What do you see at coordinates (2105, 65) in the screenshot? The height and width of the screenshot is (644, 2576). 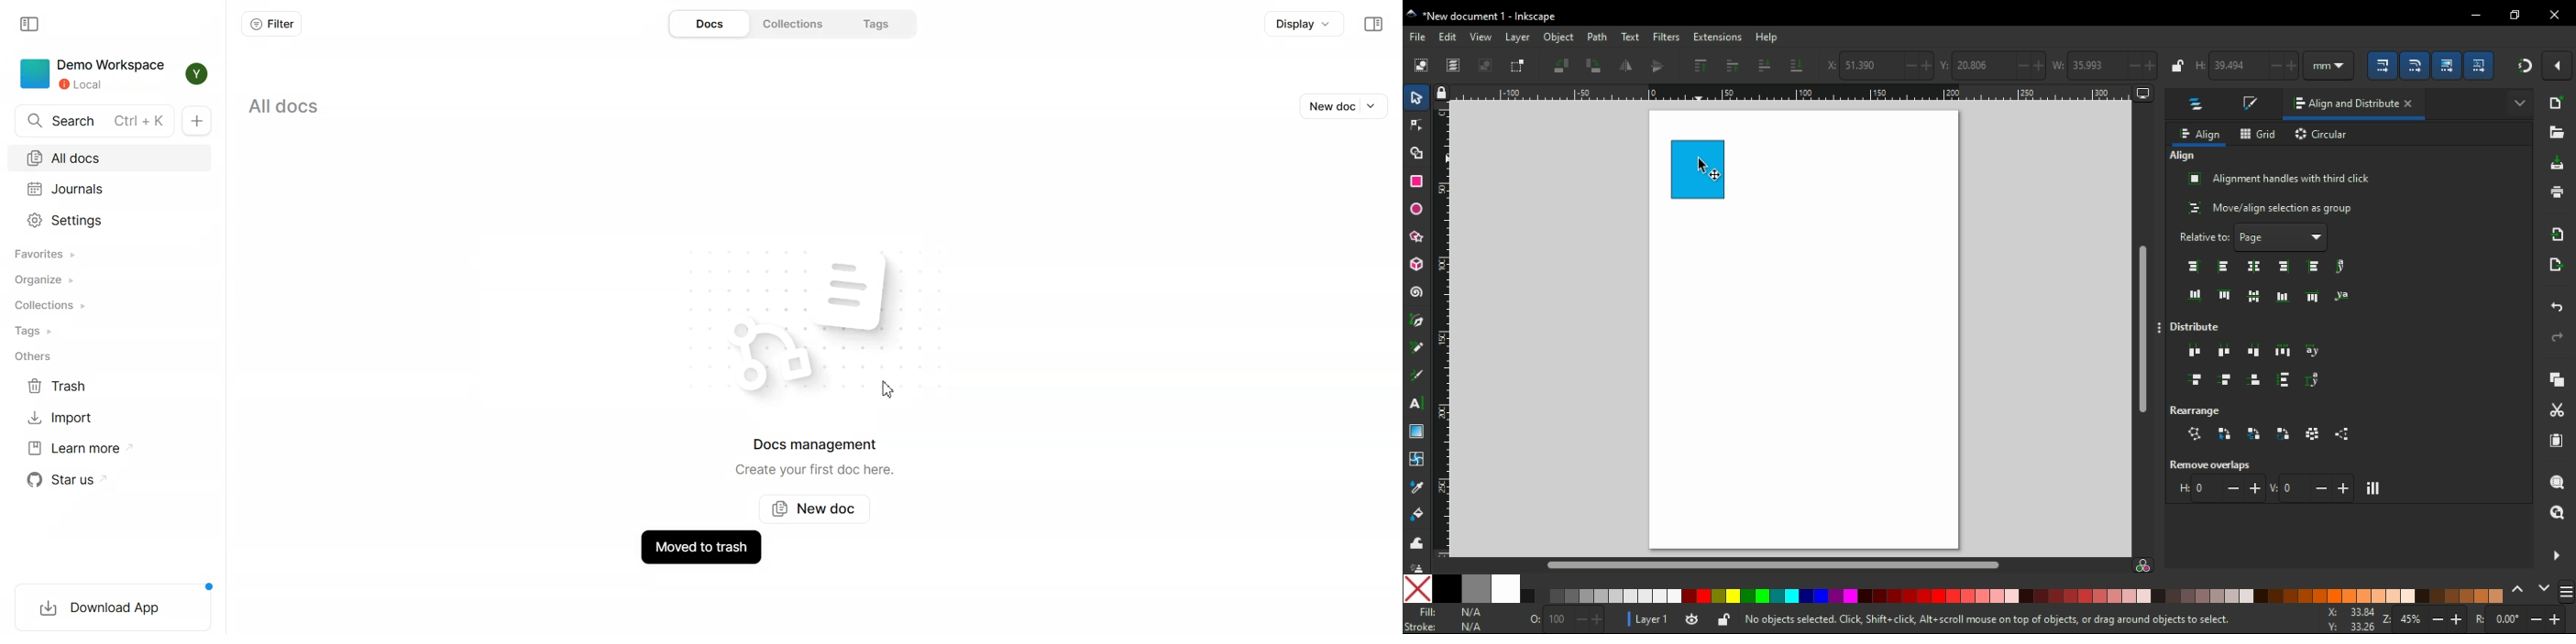 I see `width of selection` at bounding box center [2105, 65].